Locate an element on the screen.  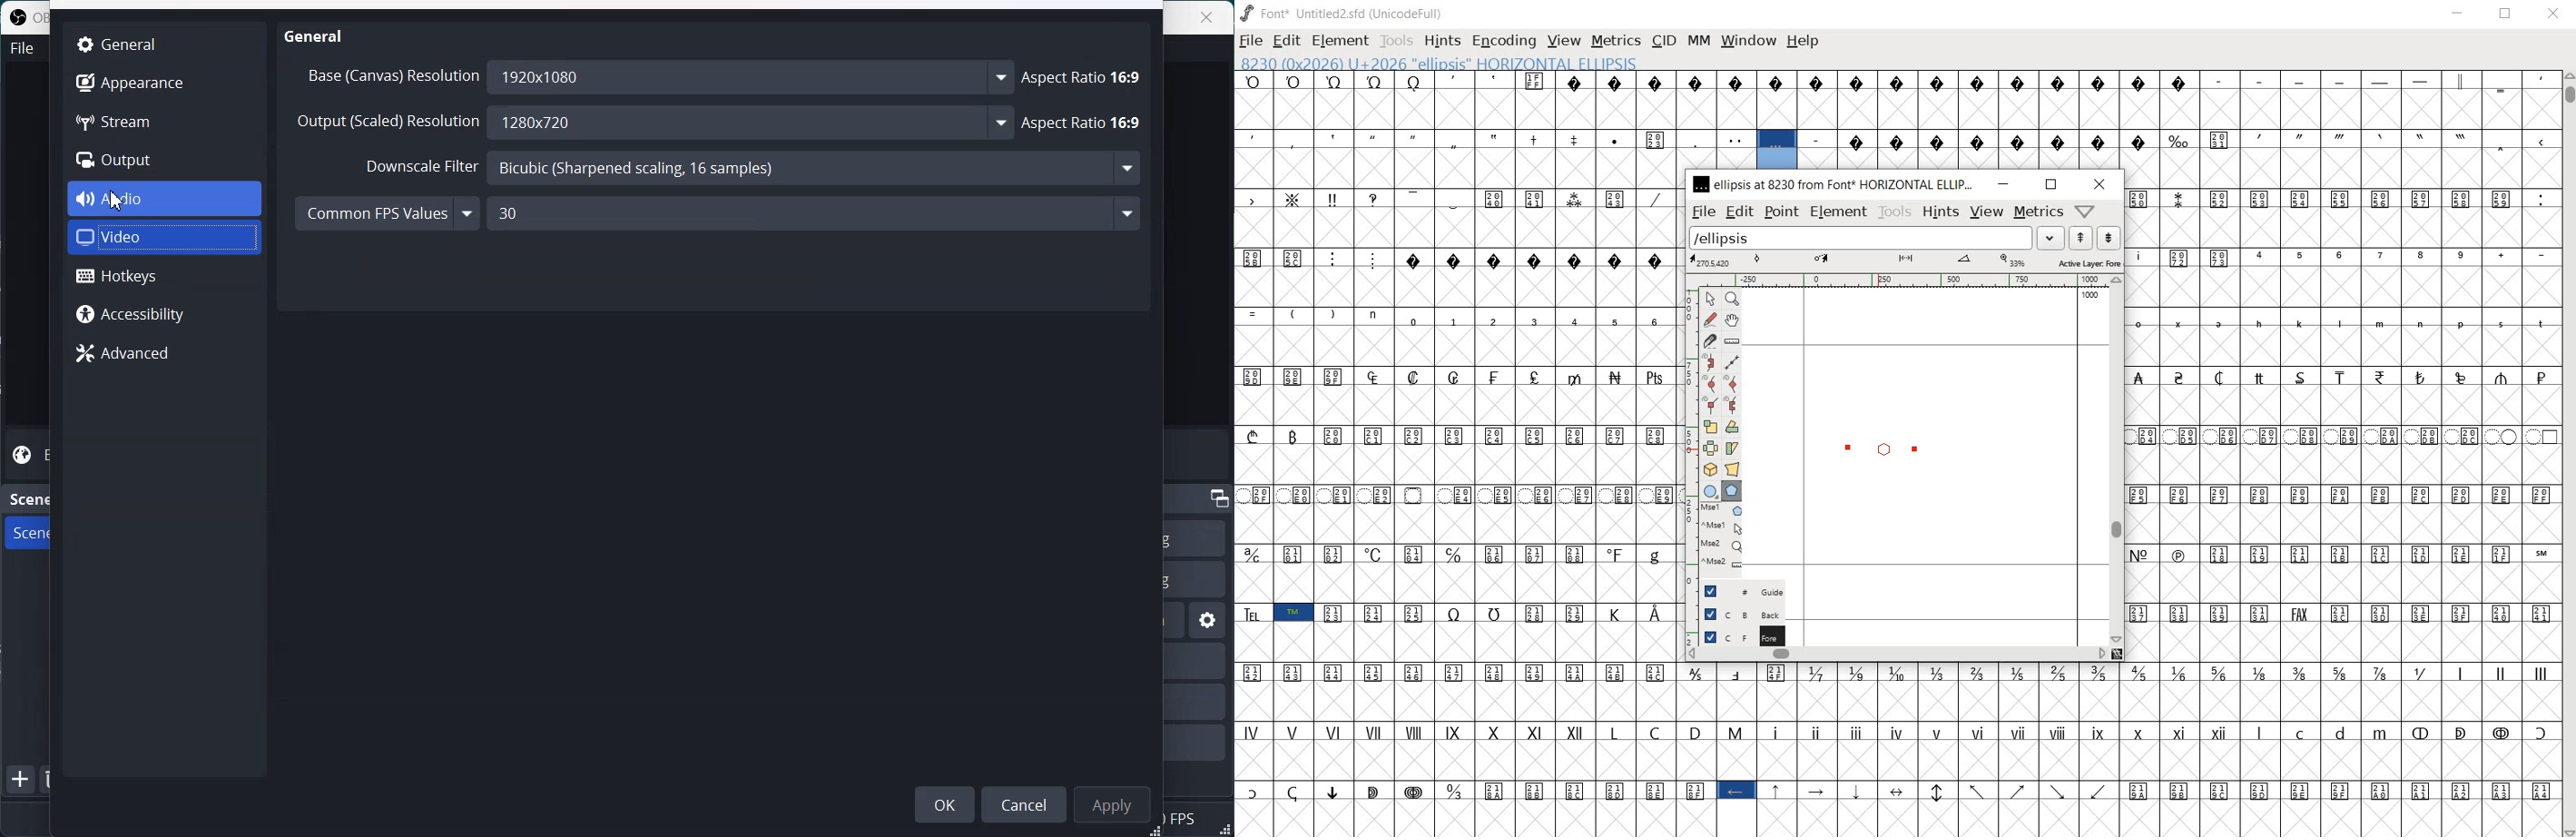
30 is located at coordinates (815, 214).